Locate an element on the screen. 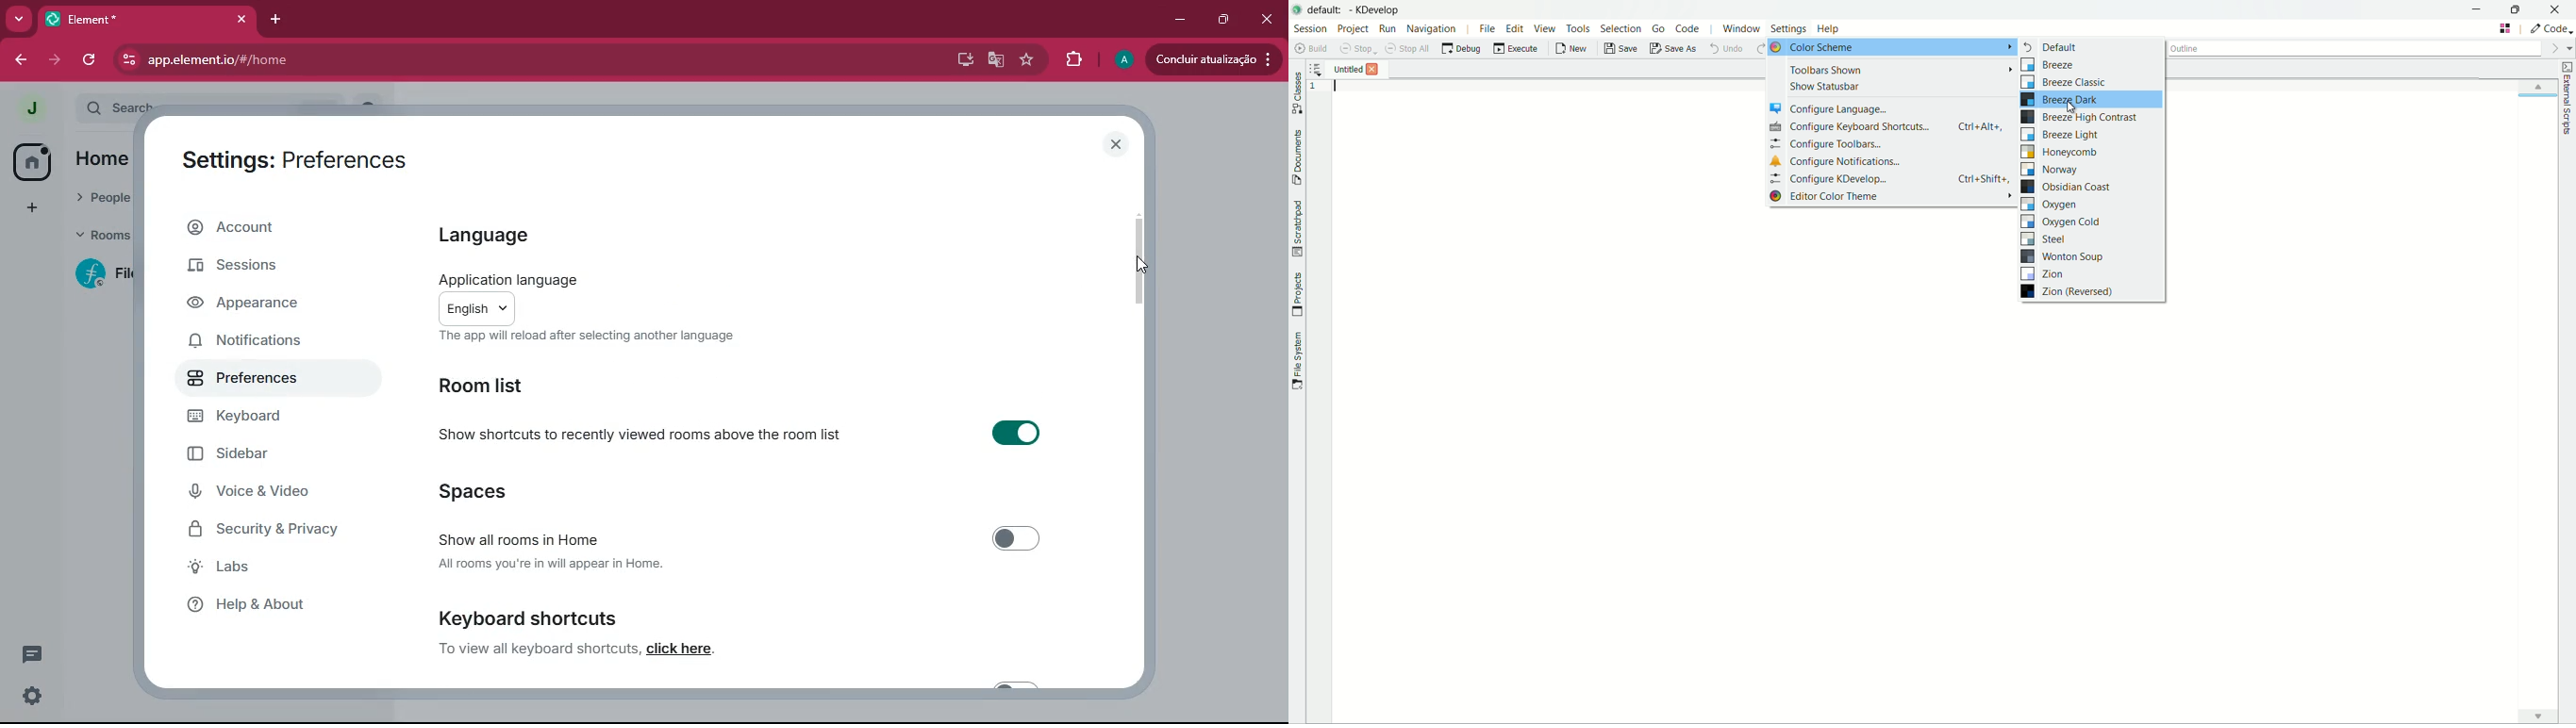 The image size is (2576, 728). minimize is located at coordinates (1176, 20).